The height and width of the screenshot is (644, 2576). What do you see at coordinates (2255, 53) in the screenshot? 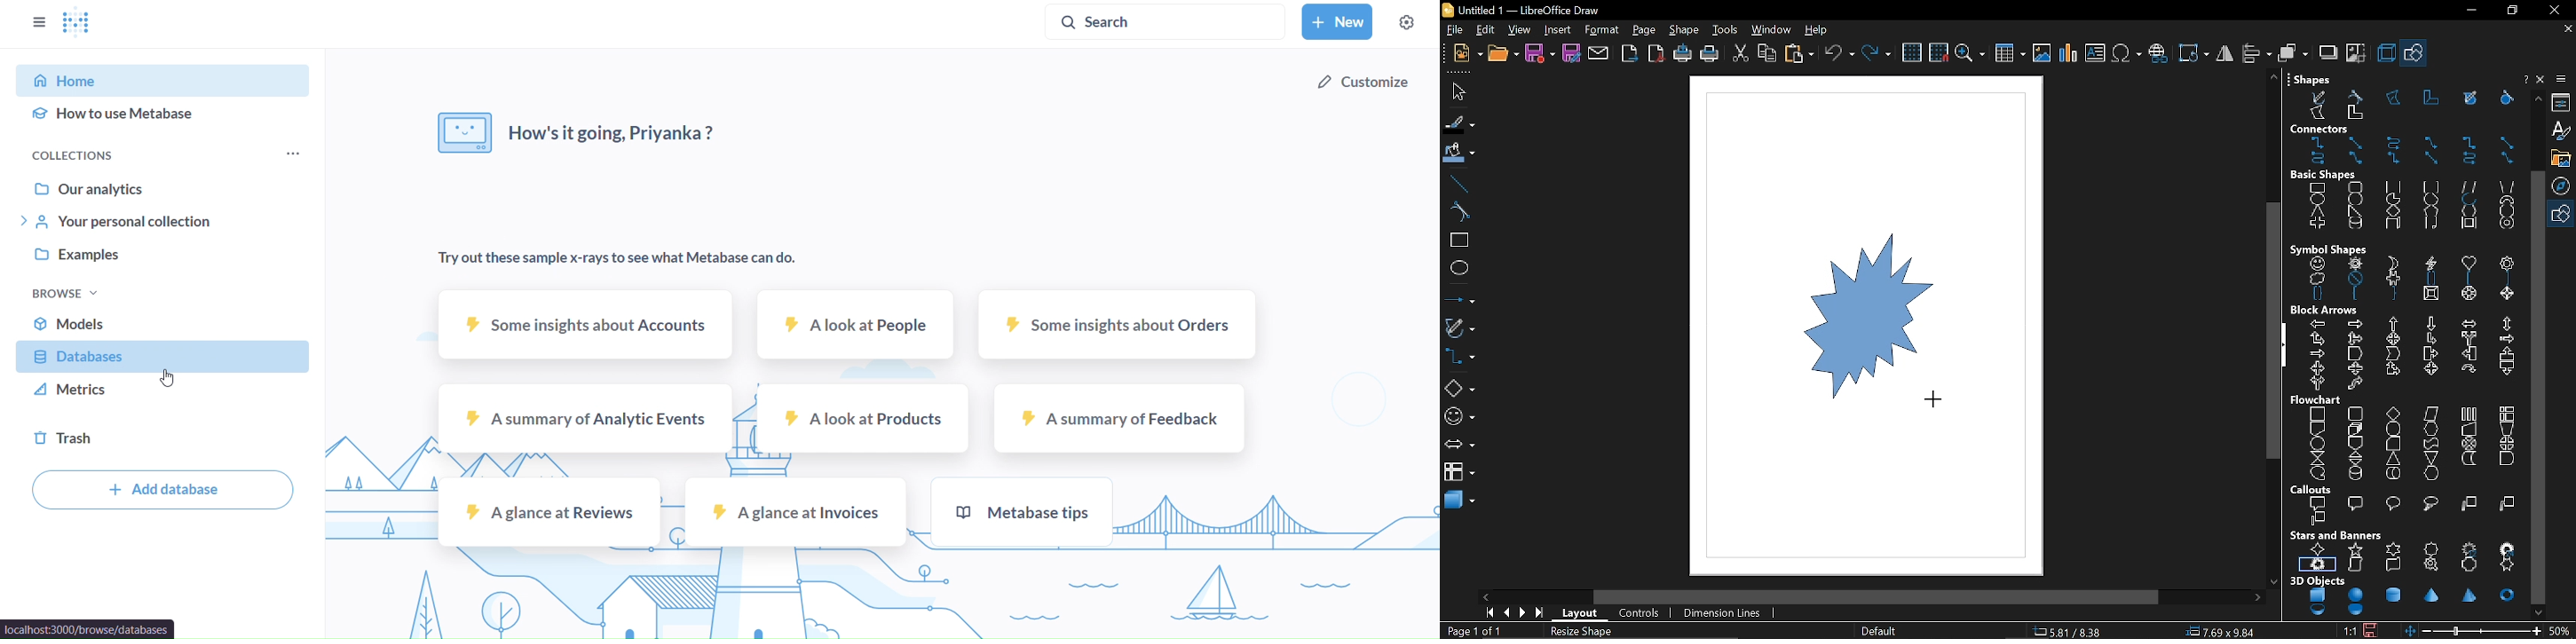
I see `align` at bounding box center [2255, 53].